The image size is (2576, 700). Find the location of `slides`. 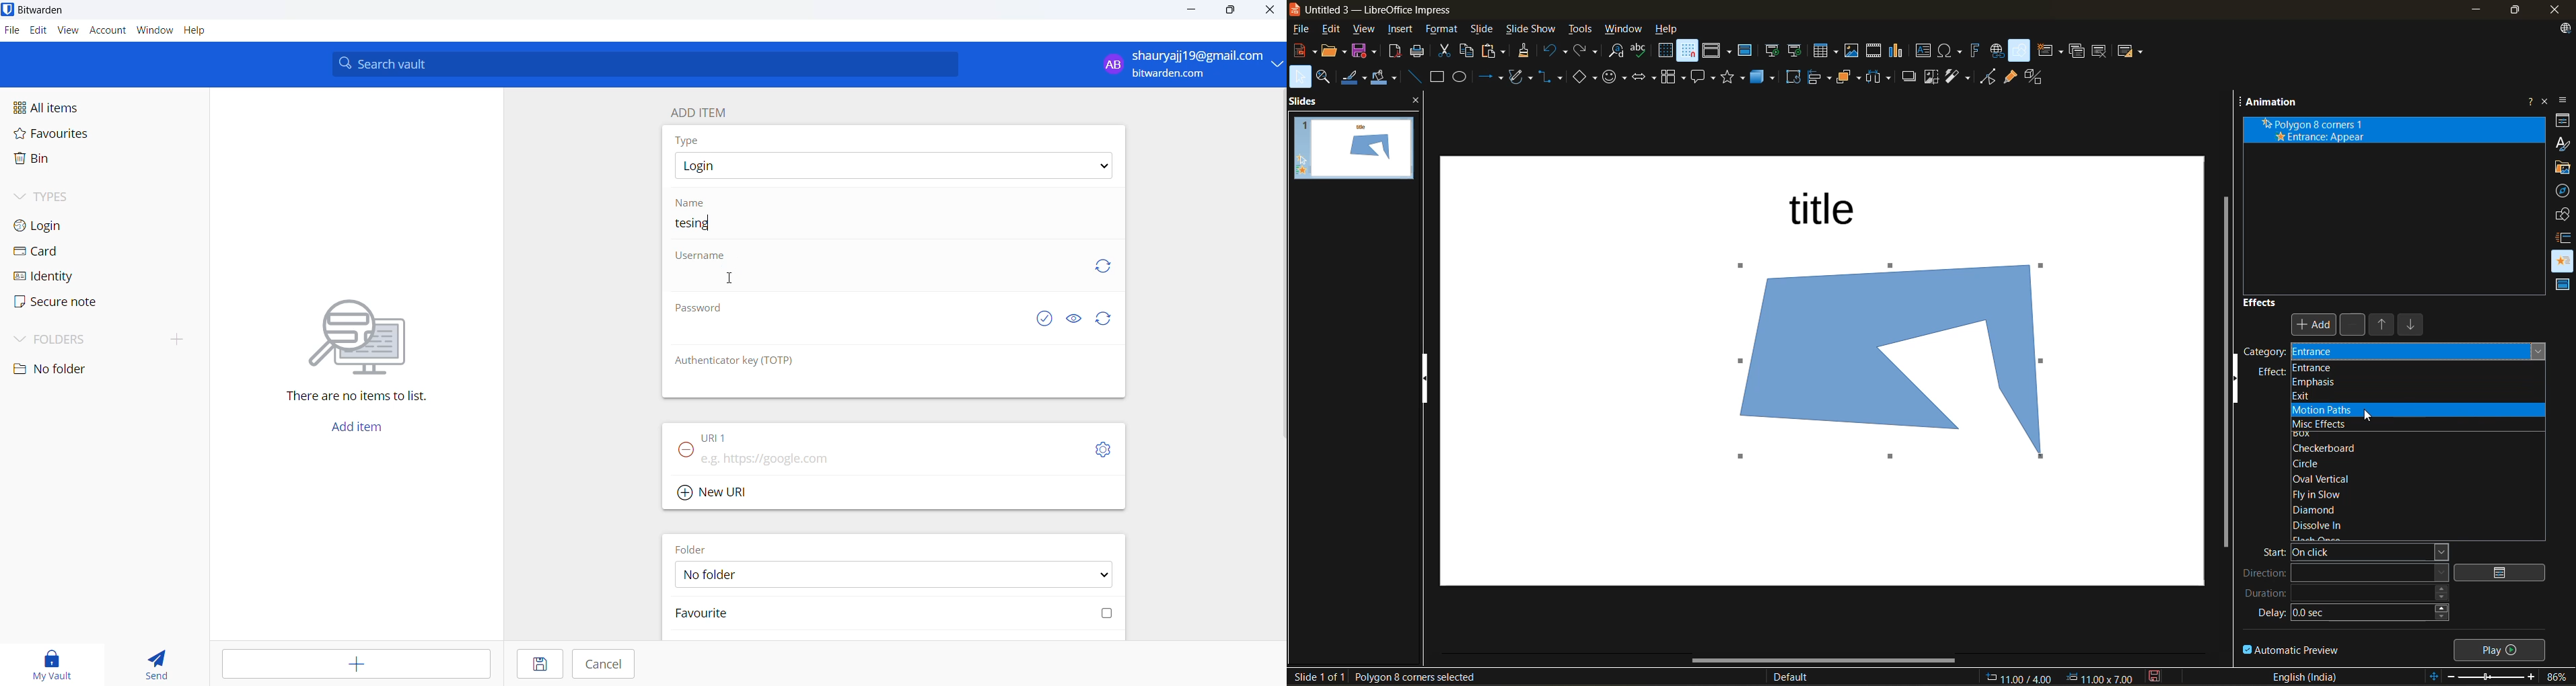

slides is located at coordinates (1361, 148).